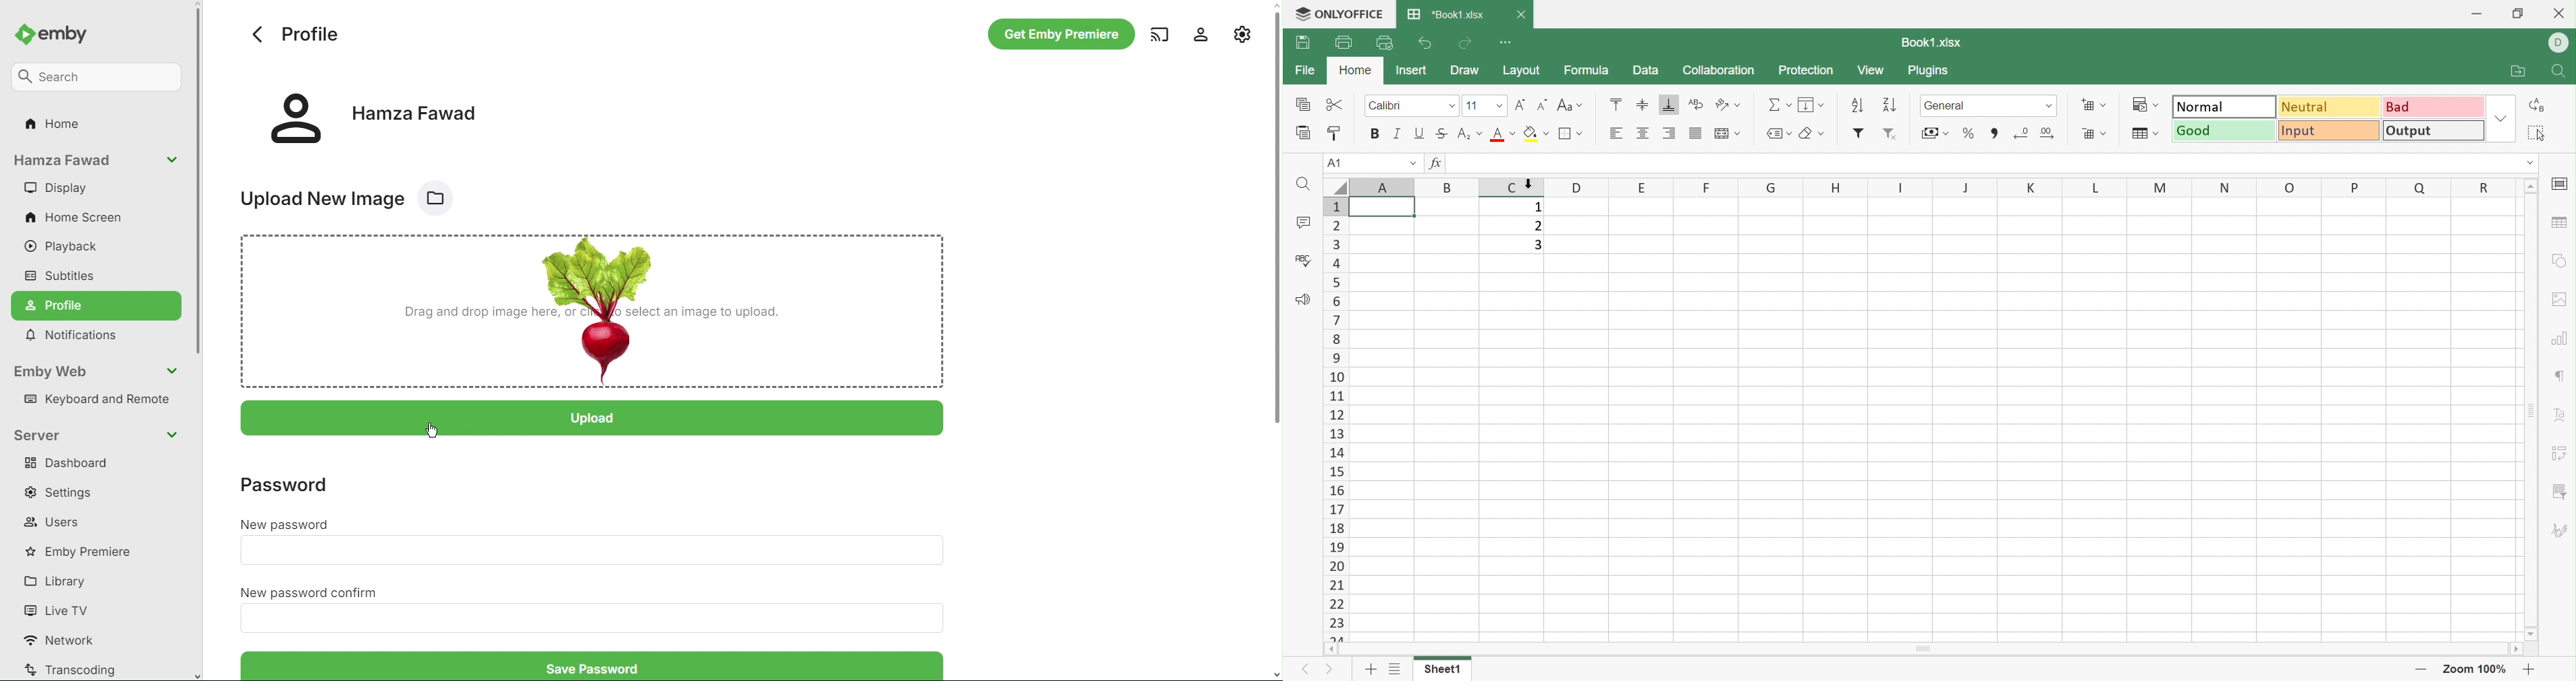 This screenshot has width=2576, height=700. I want to click on Fill color, so click(1531, 134).